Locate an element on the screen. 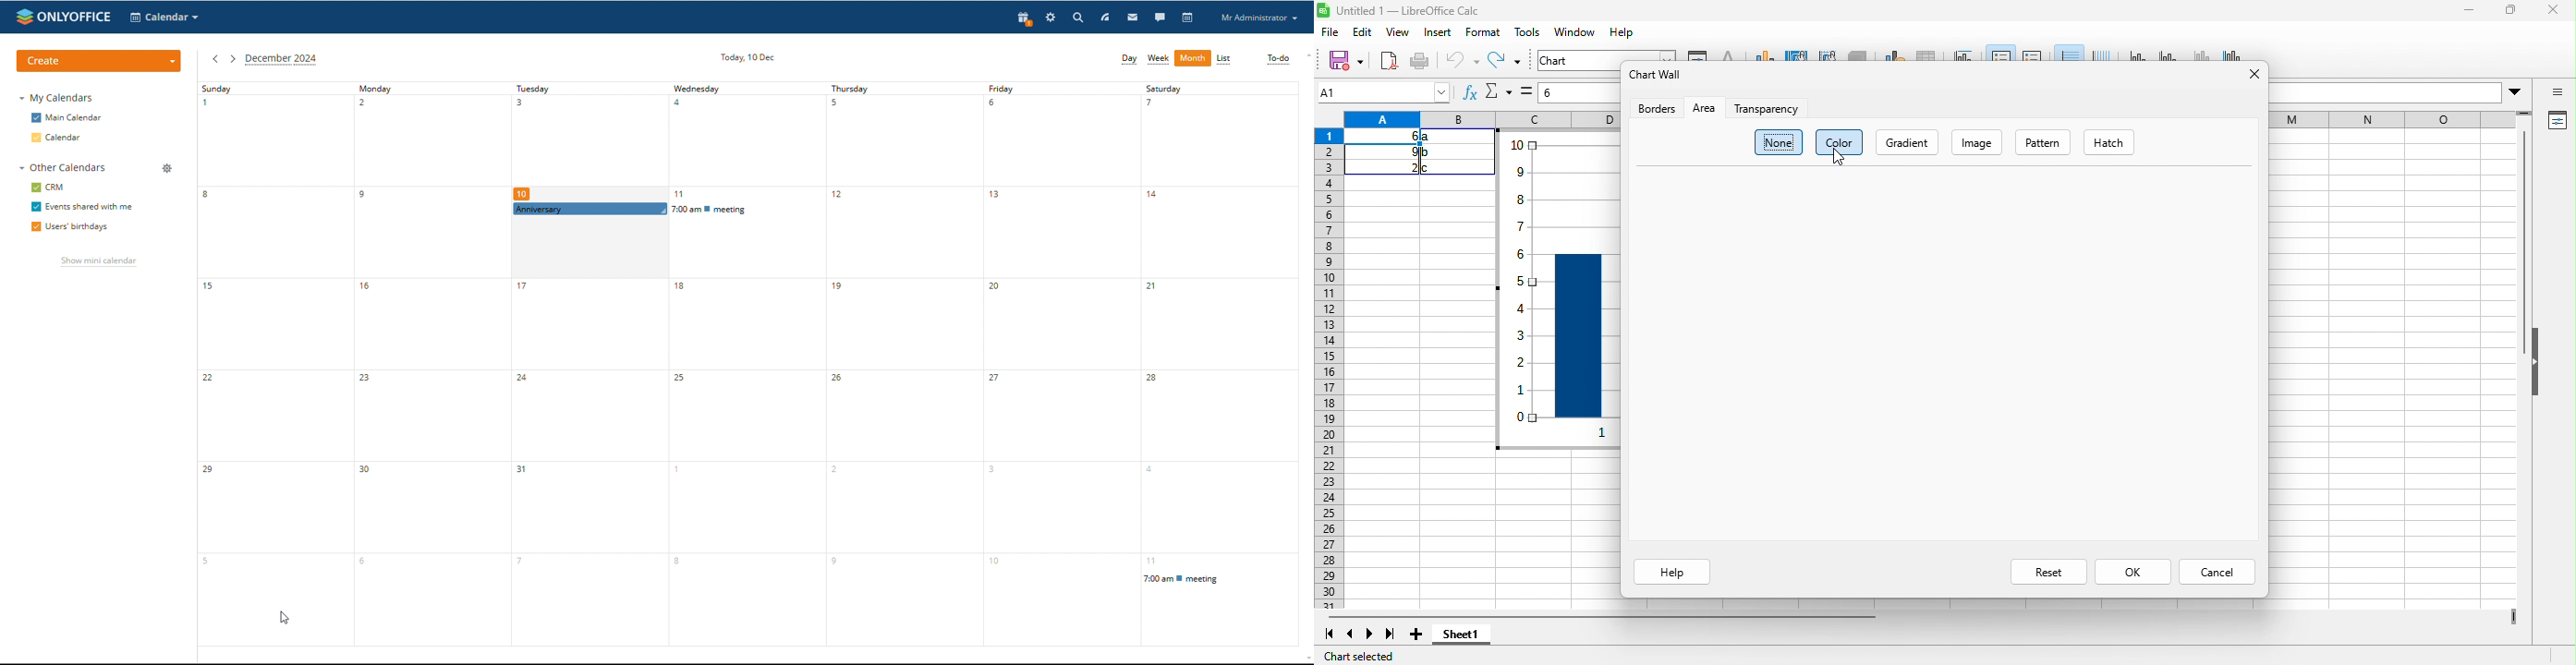  edit is located at coordinates (1365, 34).